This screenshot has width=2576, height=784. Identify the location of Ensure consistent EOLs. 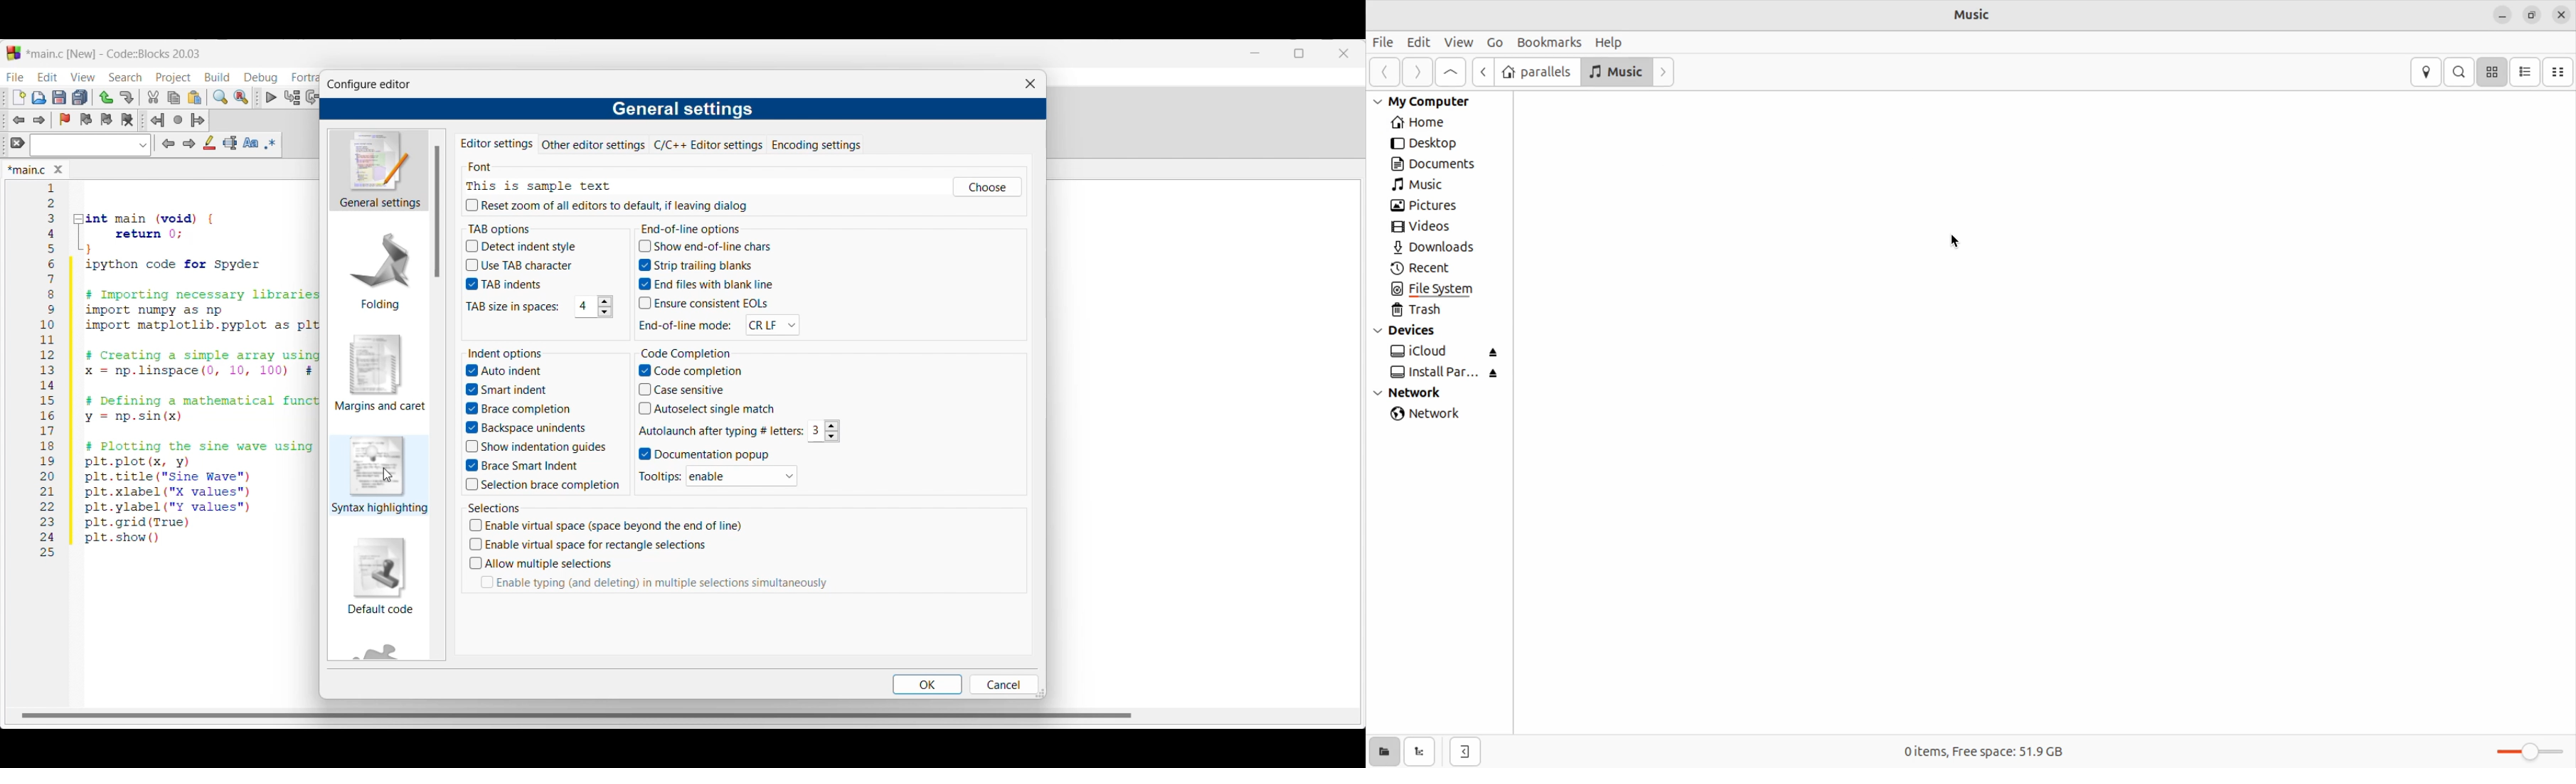
(703, 302).